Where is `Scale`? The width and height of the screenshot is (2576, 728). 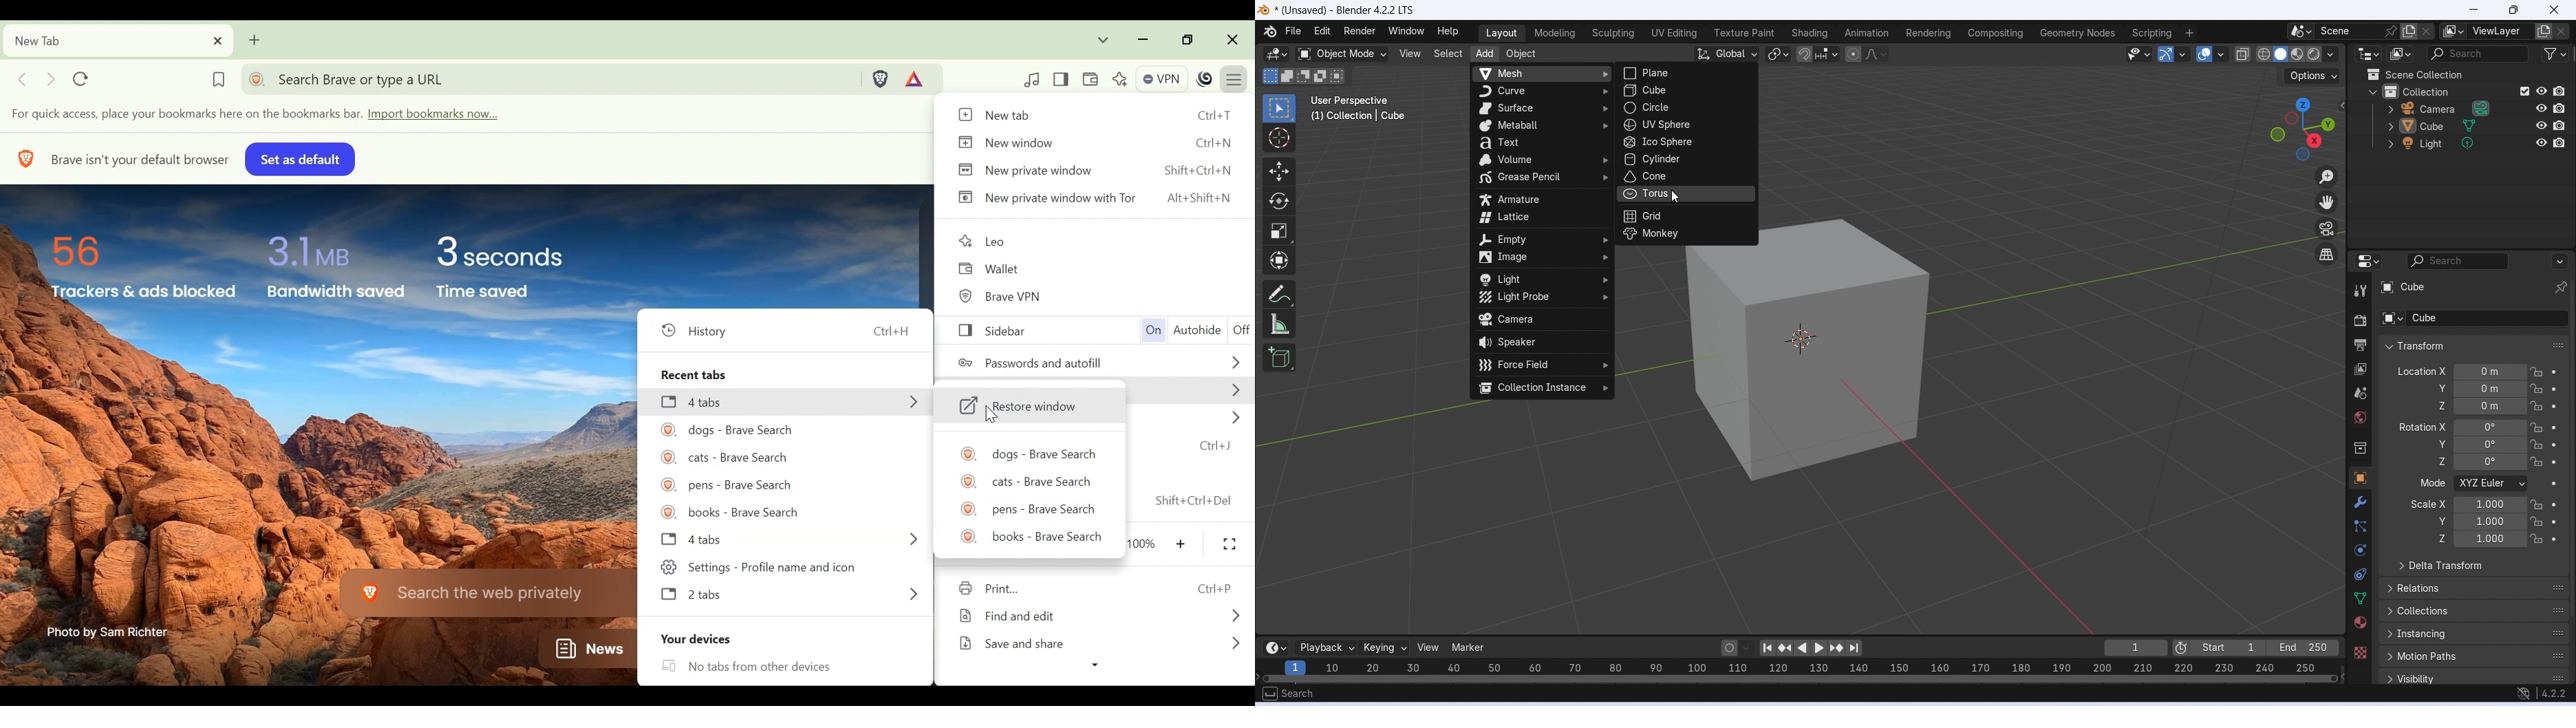
Scale is located at coordinates (1278, 232).